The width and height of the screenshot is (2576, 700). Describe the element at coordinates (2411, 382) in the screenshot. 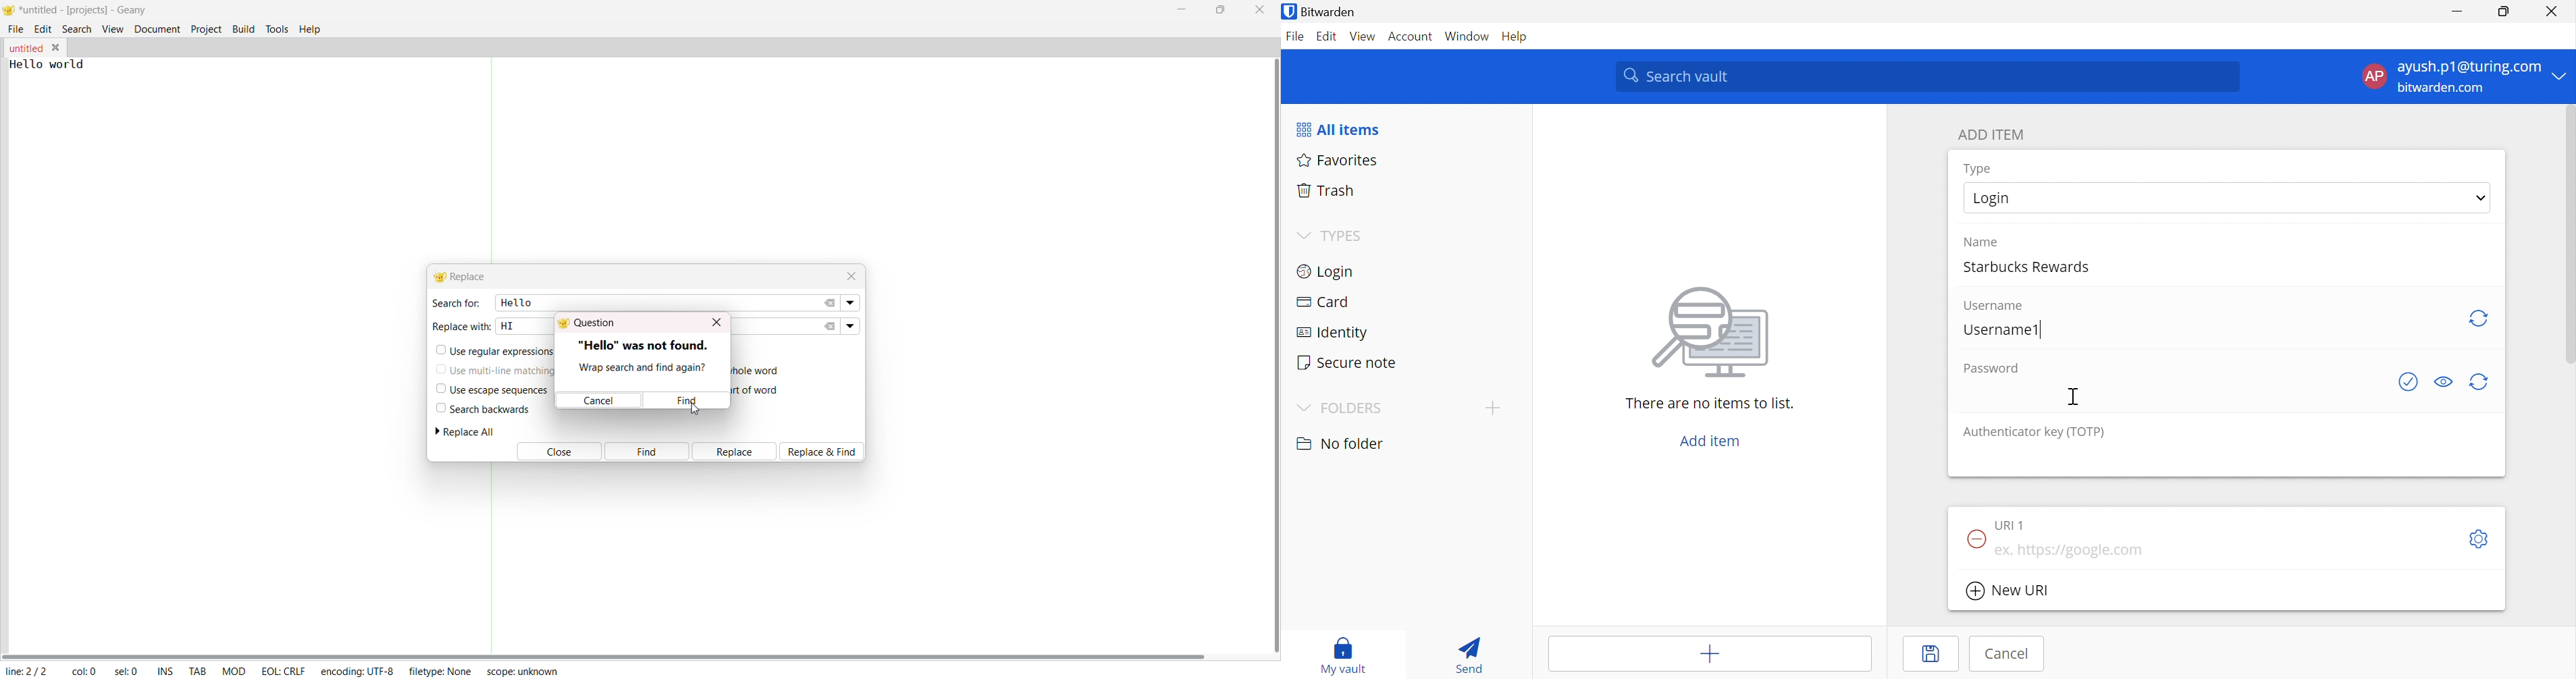

I see `Check if password has been exposed` at that location.